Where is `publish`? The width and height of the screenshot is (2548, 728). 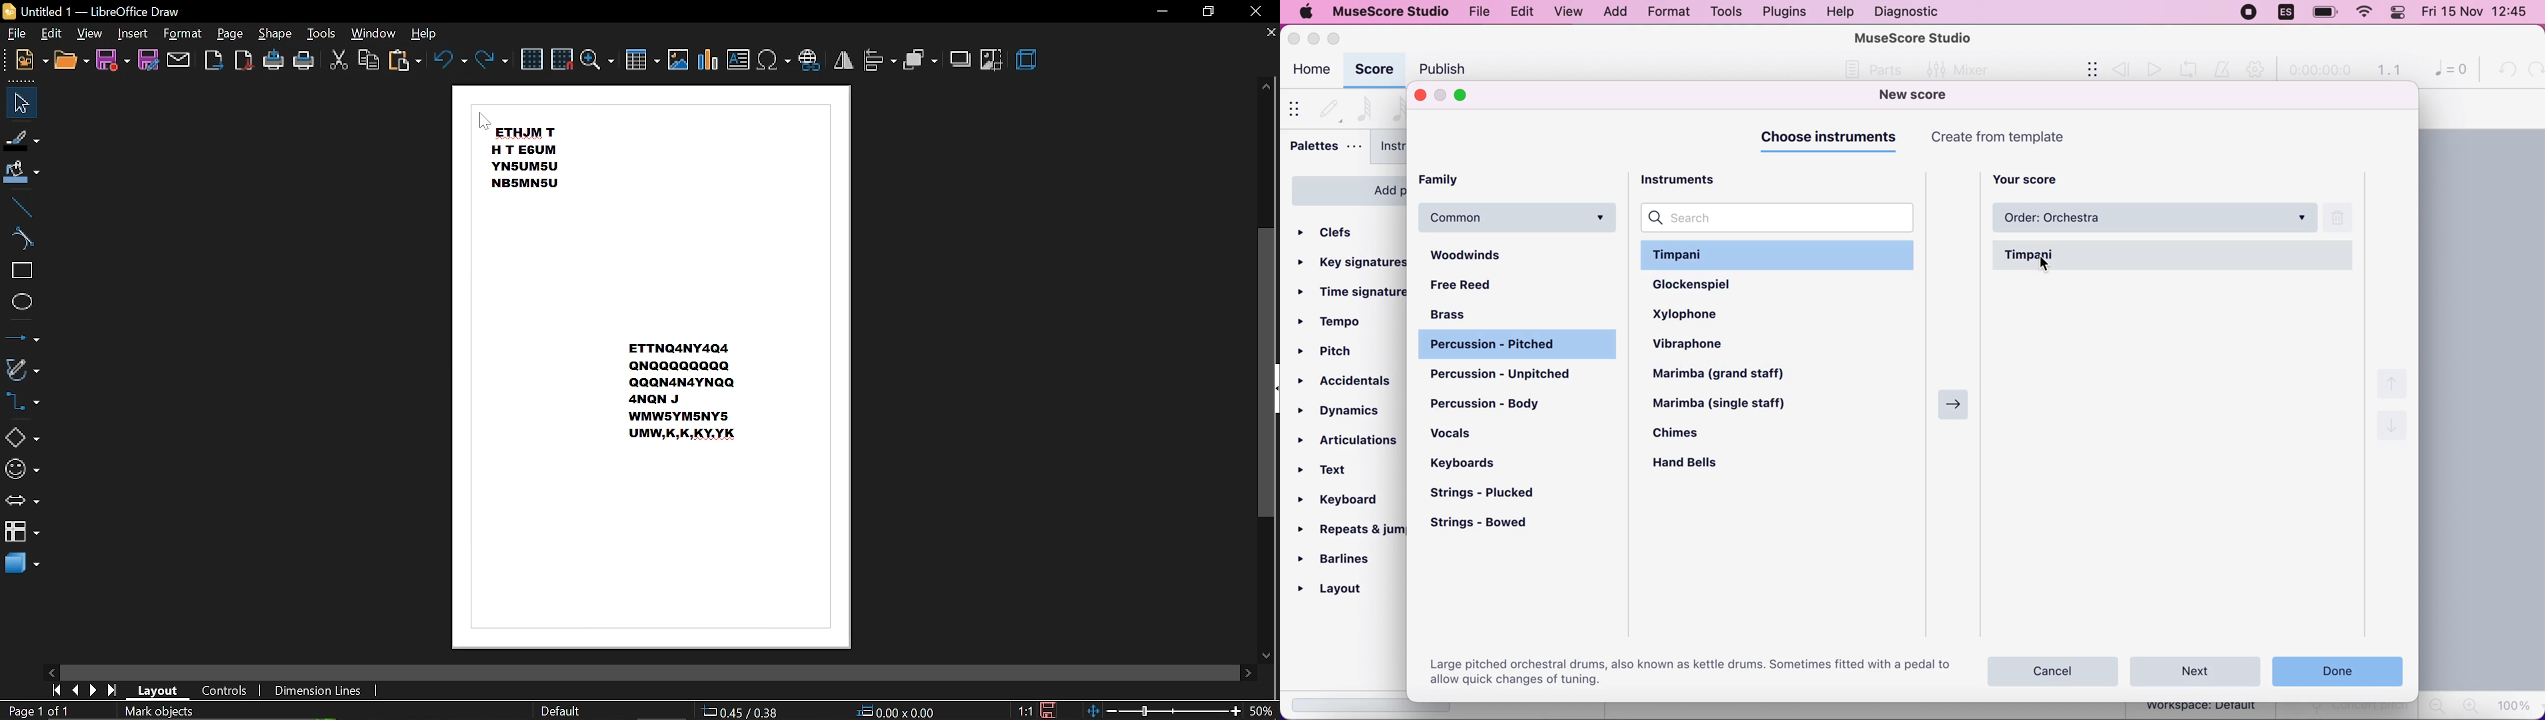 publish is located at coordinates (1440, 69).